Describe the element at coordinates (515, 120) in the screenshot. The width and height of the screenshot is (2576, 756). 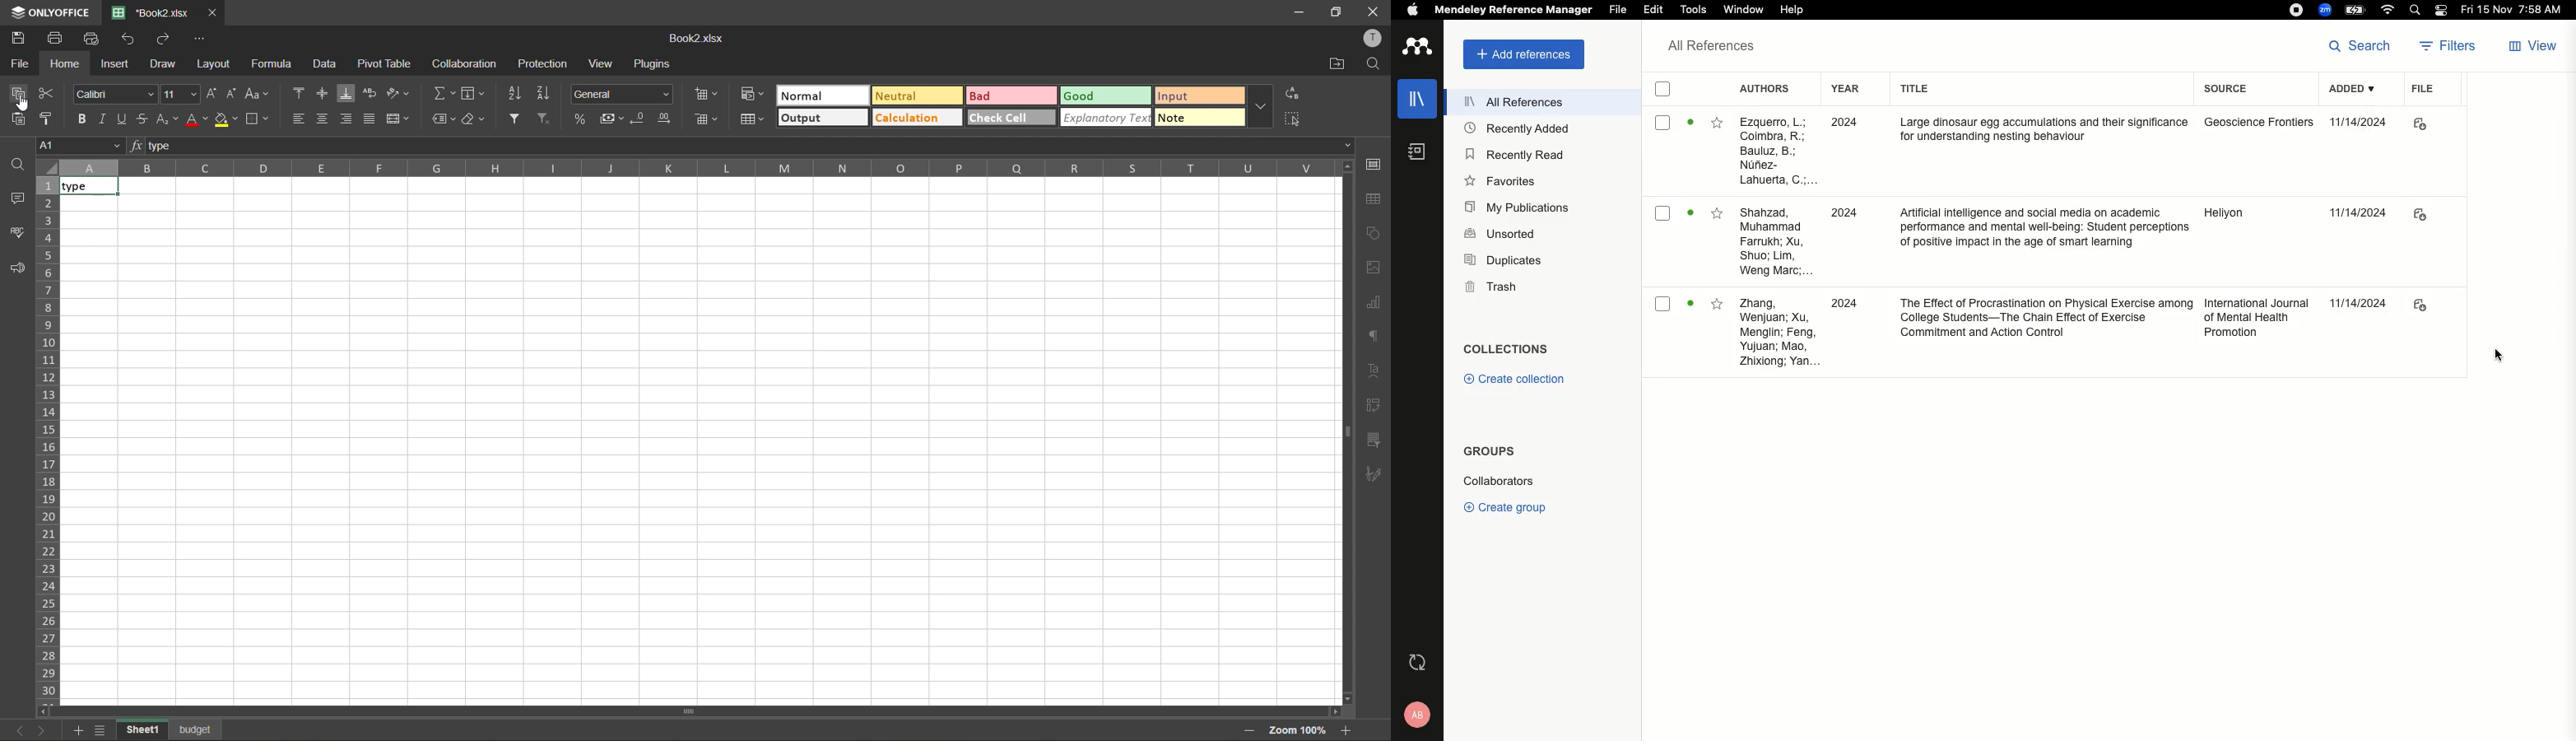
I see `filter` at that location.